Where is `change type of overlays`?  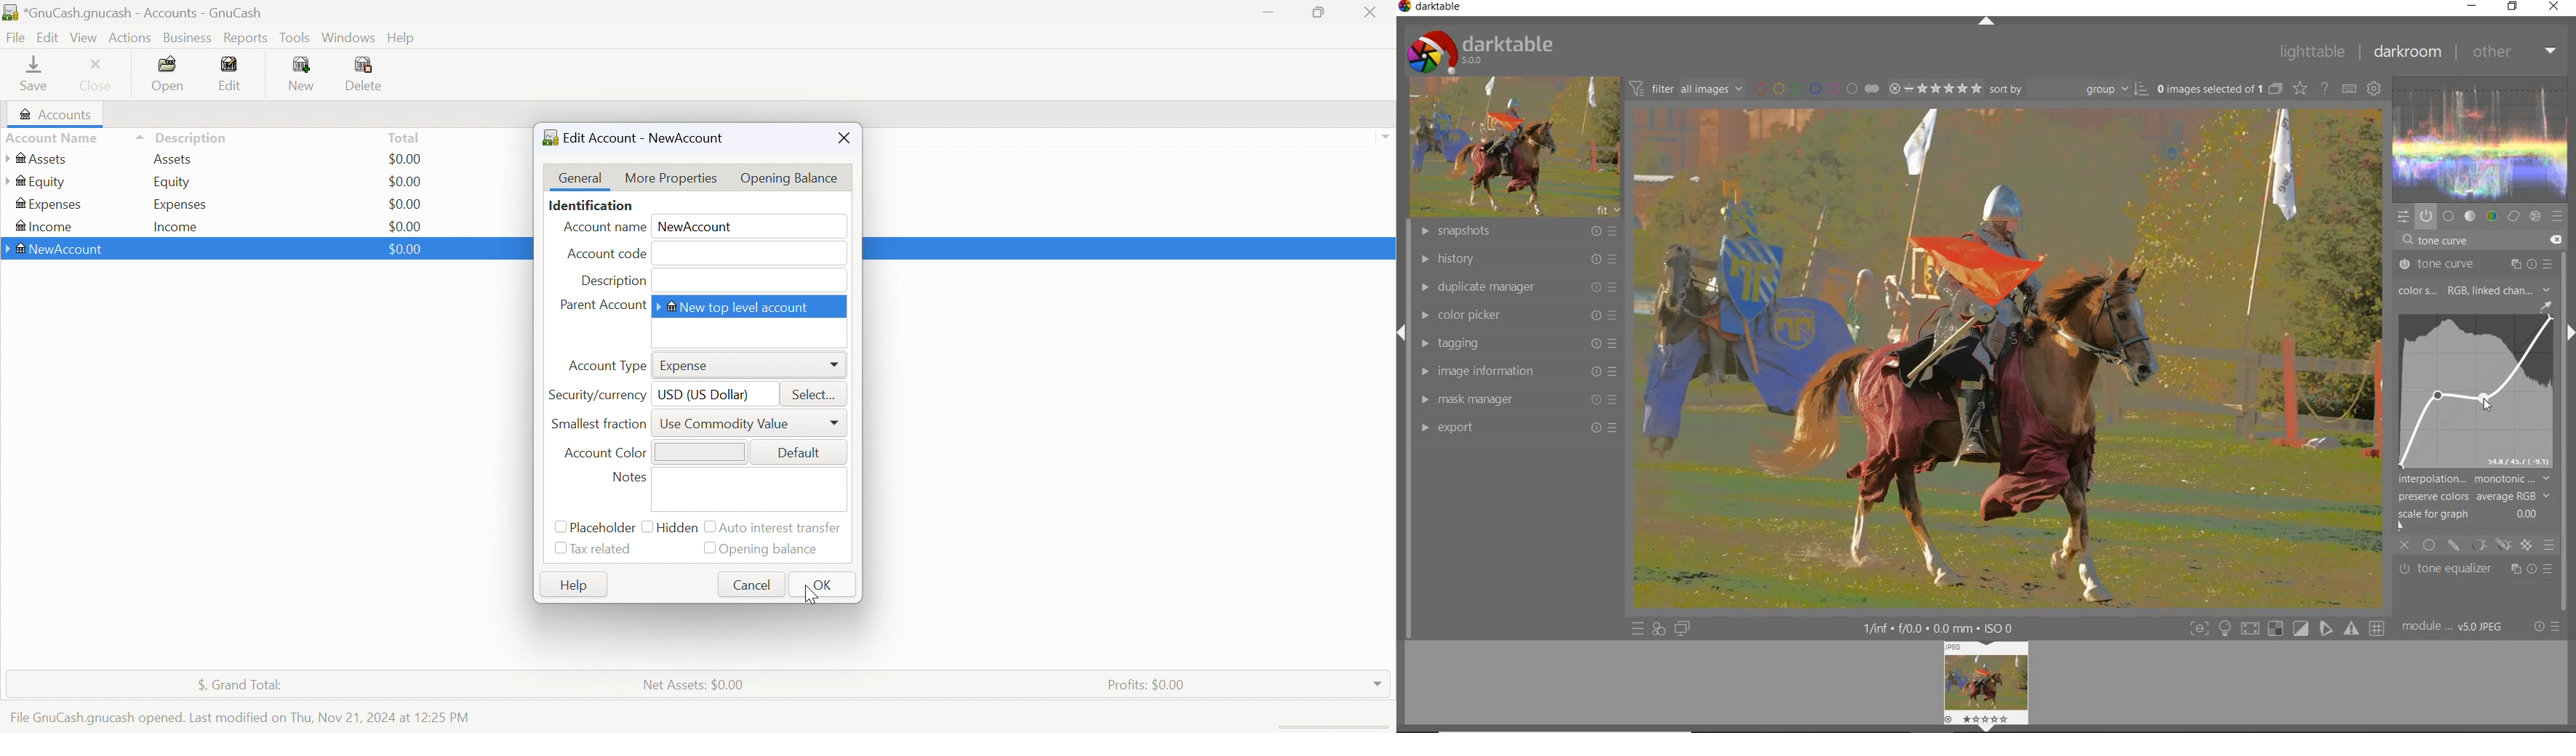
change type of overlays is located at coordinates (2301, 90).